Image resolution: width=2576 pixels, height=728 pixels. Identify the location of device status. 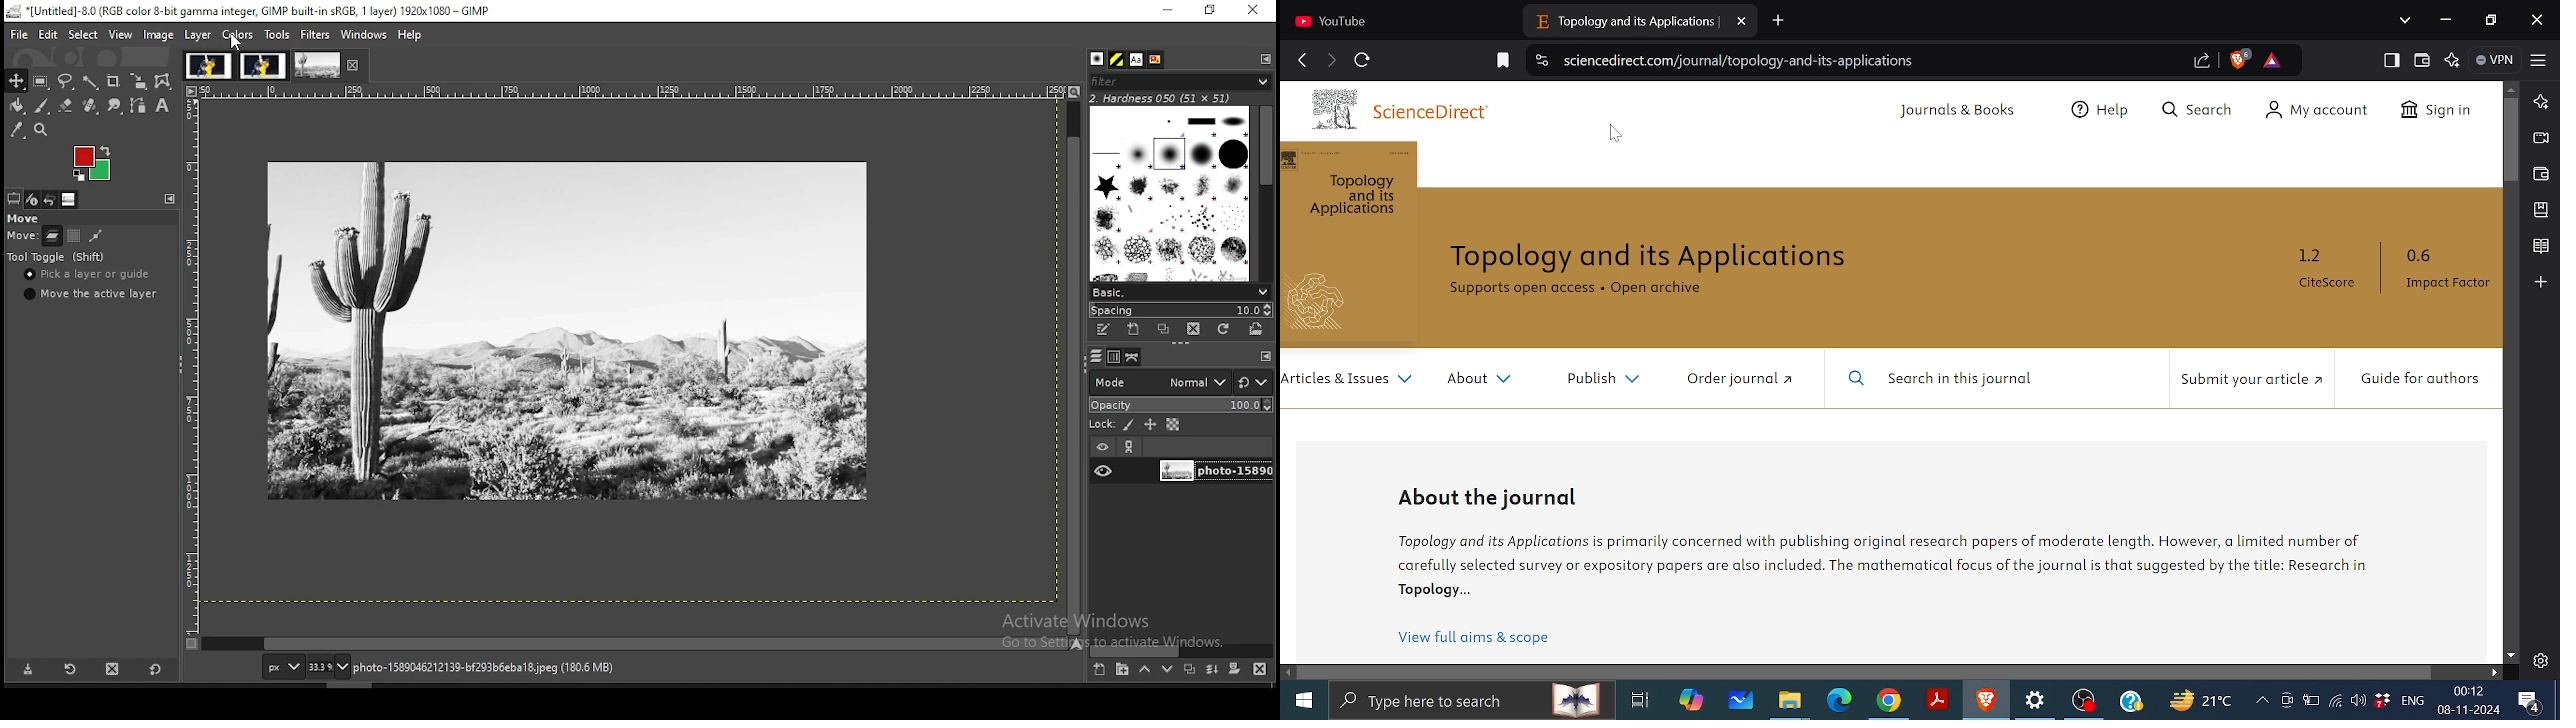
(34, 199).